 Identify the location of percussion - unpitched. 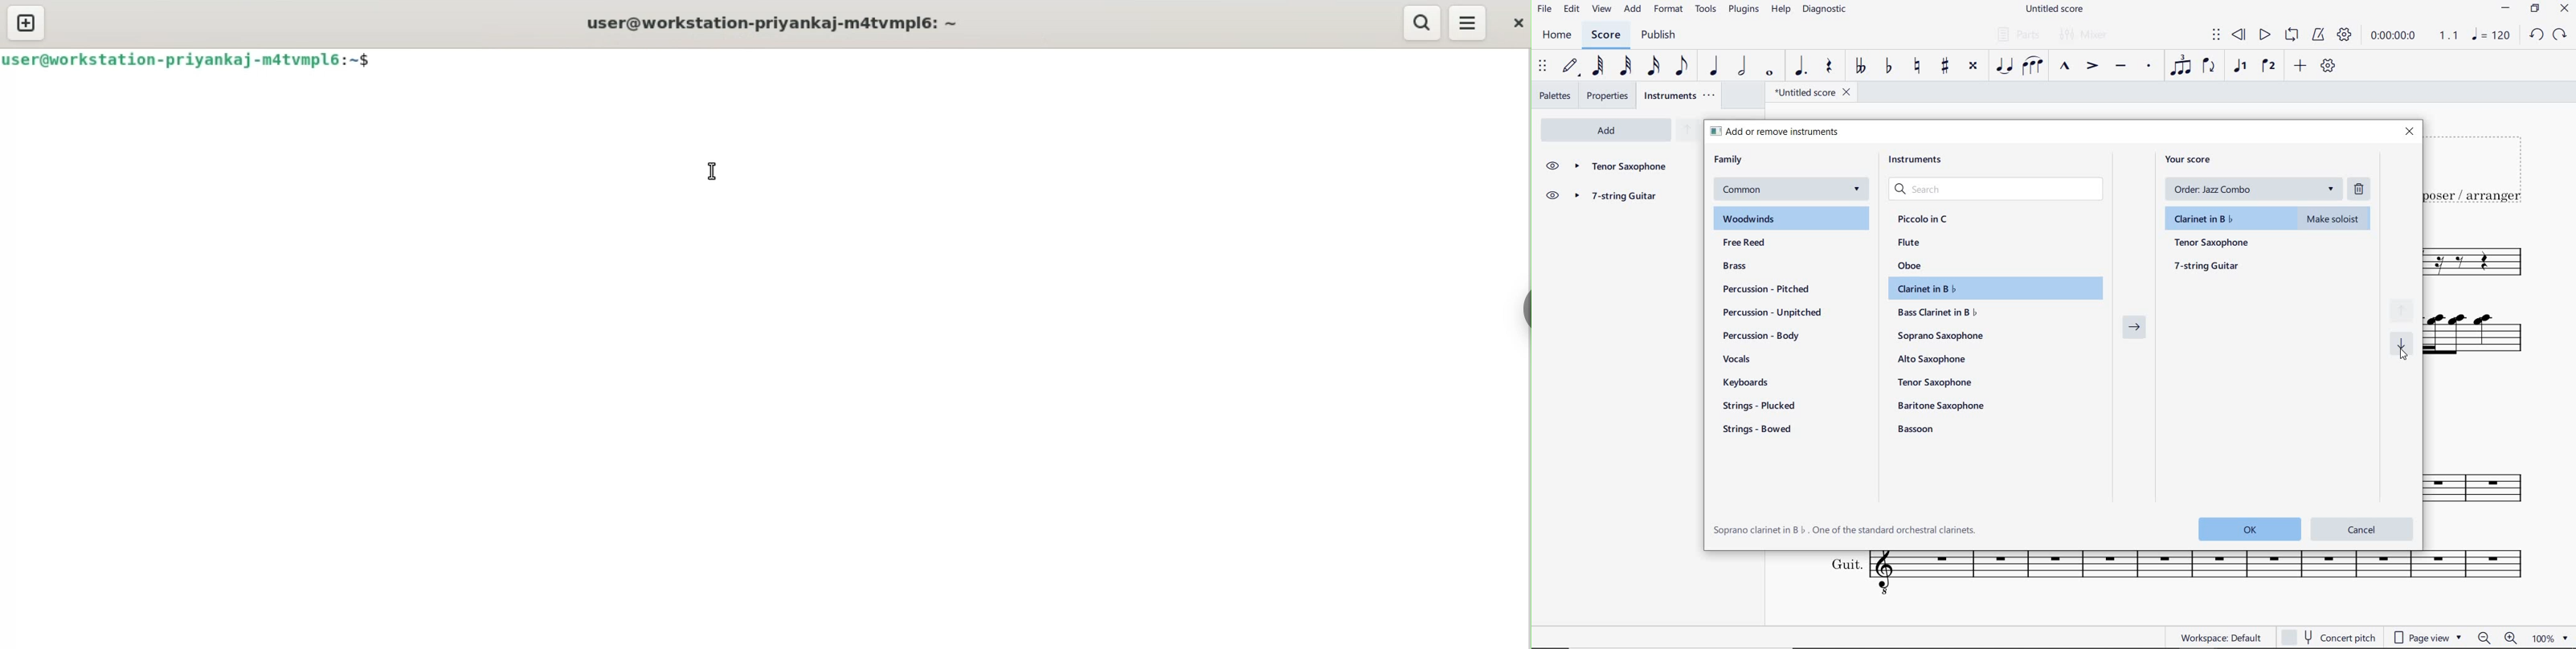
(1773, 313).